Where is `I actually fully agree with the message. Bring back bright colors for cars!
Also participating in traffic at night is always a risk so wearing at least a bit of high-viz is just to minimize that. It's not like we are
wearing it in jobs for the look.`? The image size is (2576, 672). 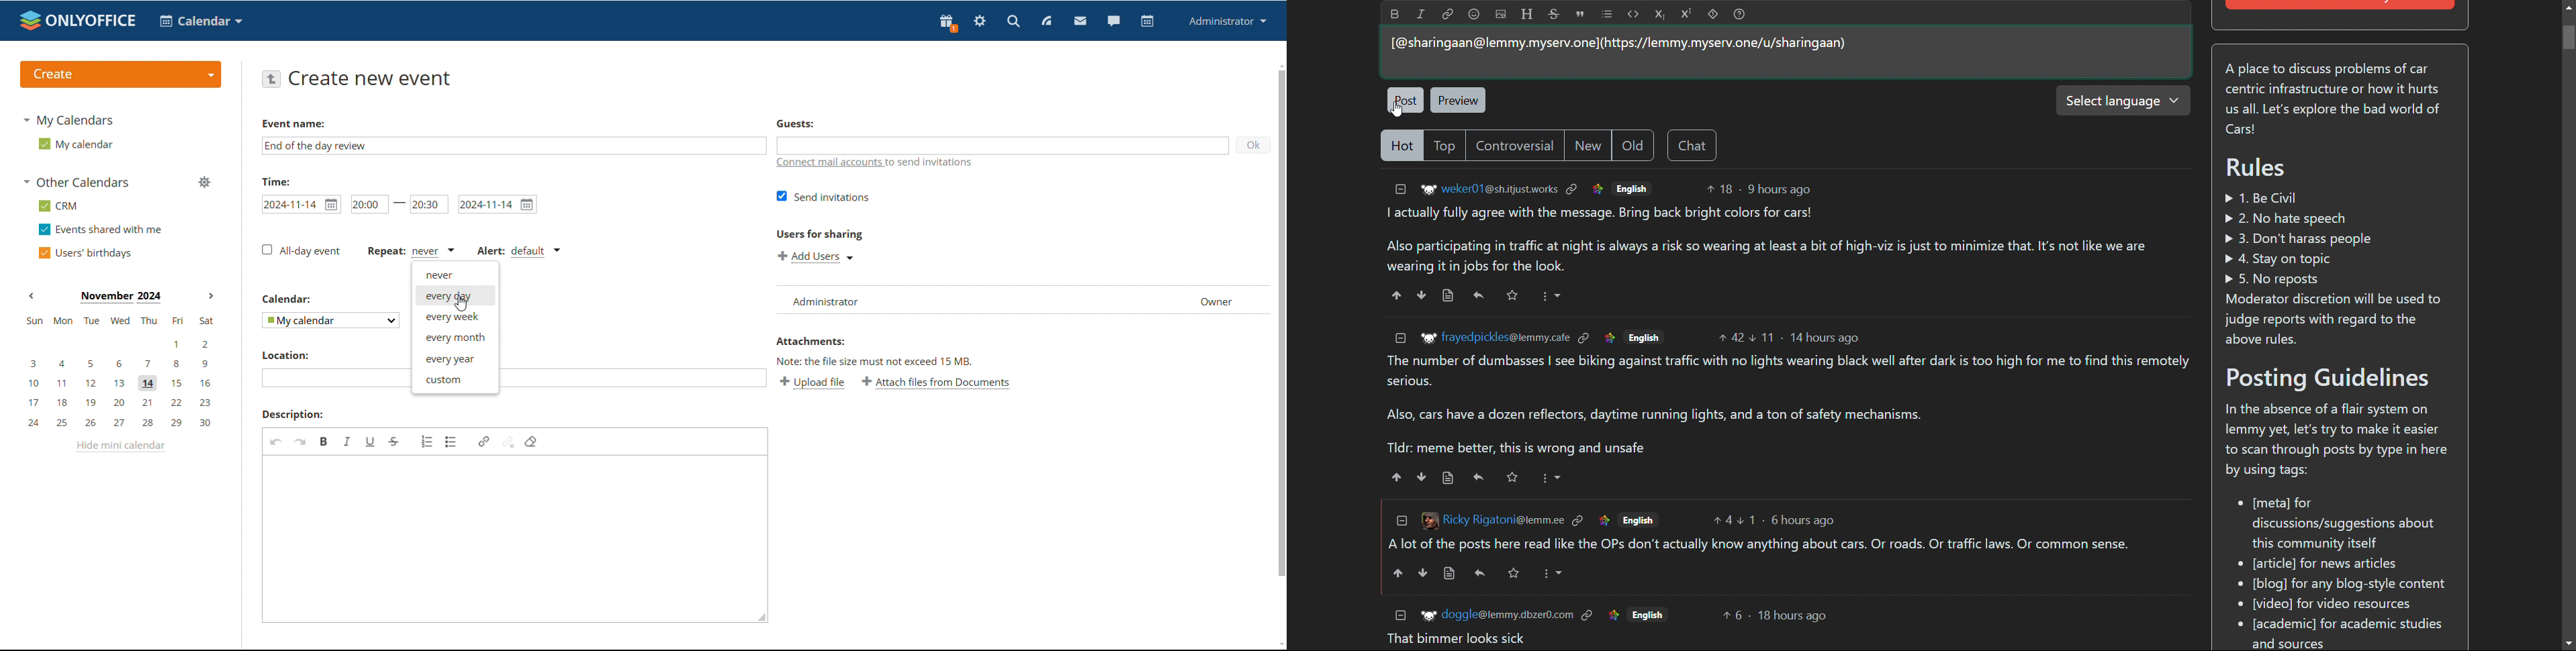 I actually fully agree with the message. Bring back bright colors for cars!
Also participating in traffic at night is always a risk so wearing at least a bit of high-viz is just to minimize that. It's not like we are
wearing it in jobs for the look. is located at coordinates (1763, 240).